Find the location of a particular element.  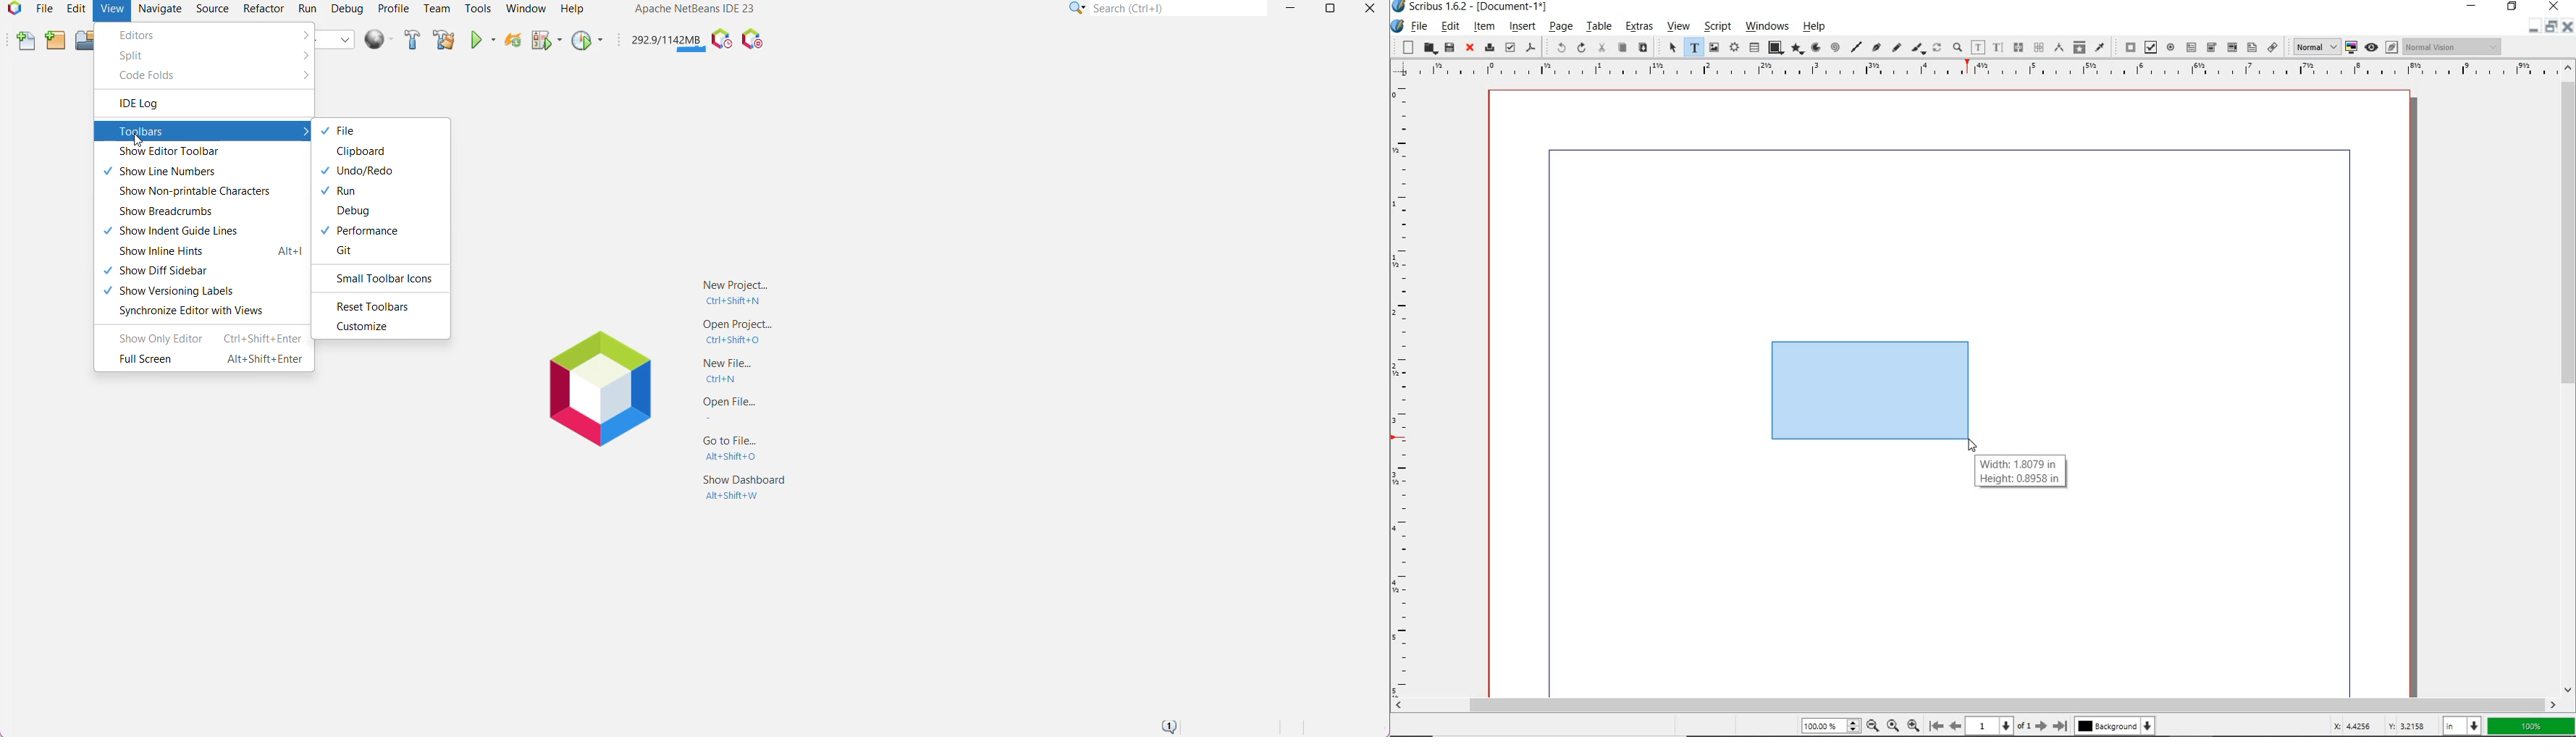

Show Breadcrumbs is located at coordinates (164, 213).